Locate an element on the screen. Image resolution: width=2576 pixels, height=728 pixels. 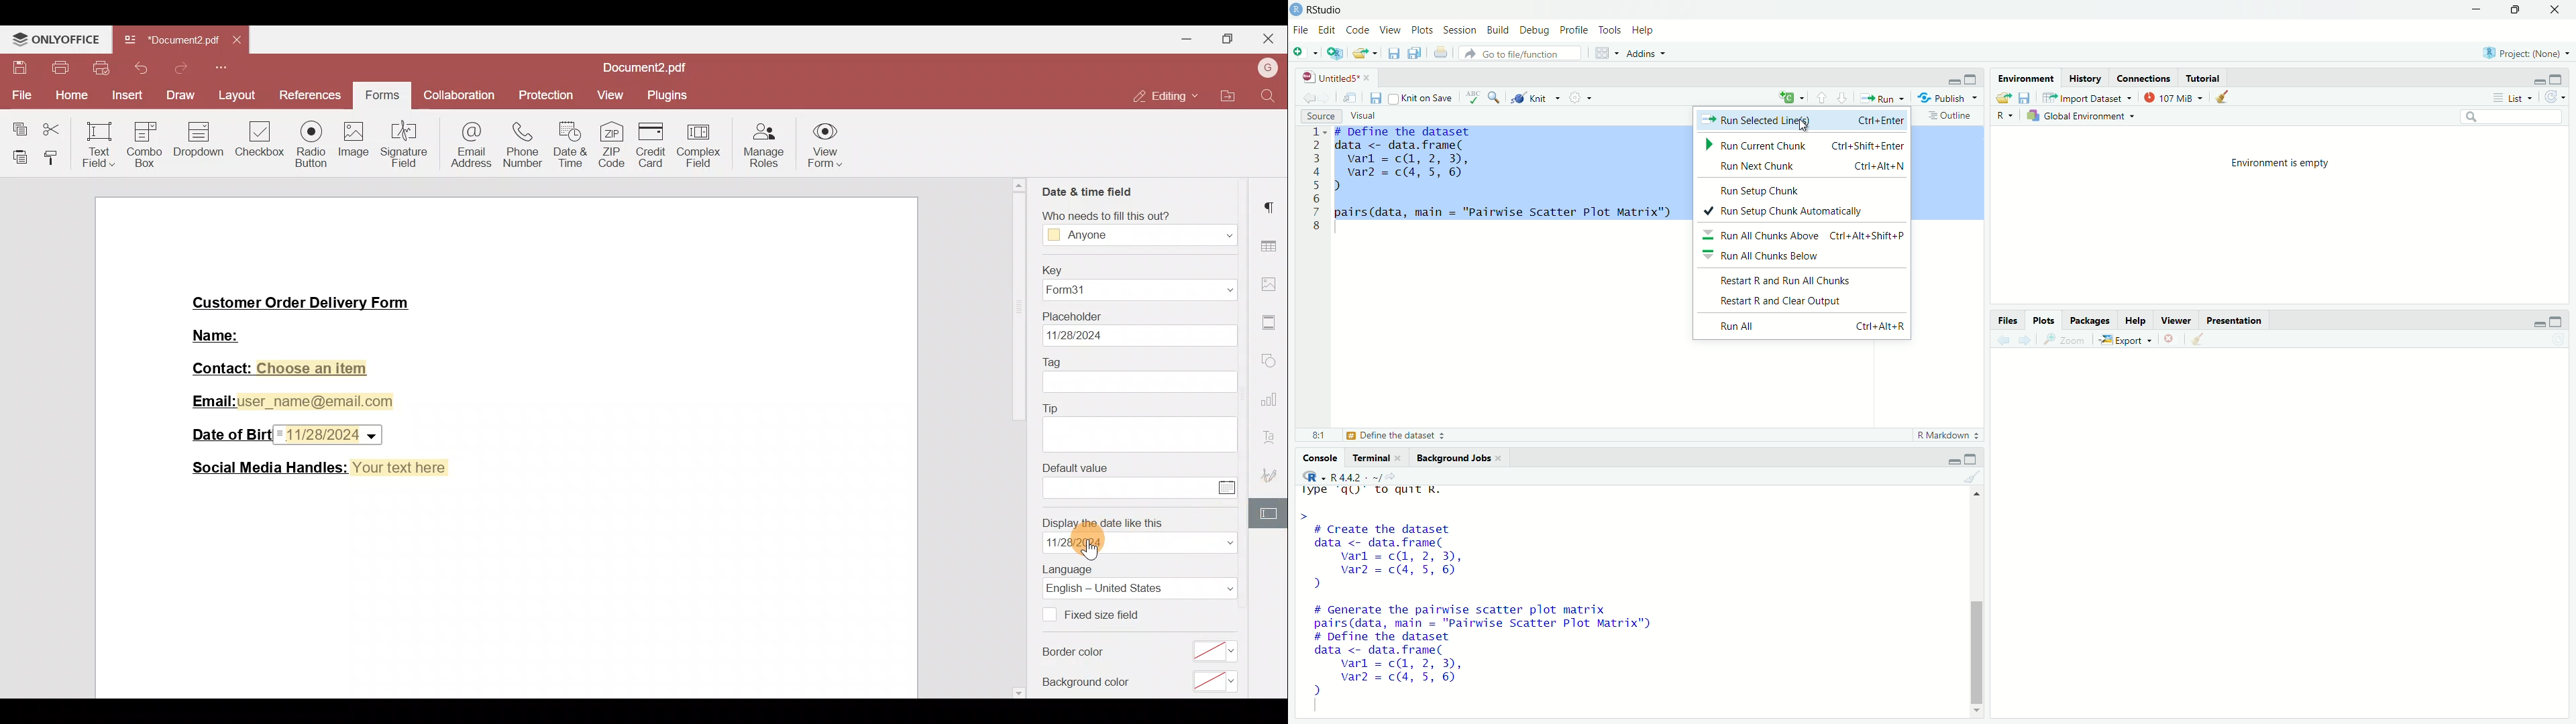
Help is located at coordinates (2136, 320).